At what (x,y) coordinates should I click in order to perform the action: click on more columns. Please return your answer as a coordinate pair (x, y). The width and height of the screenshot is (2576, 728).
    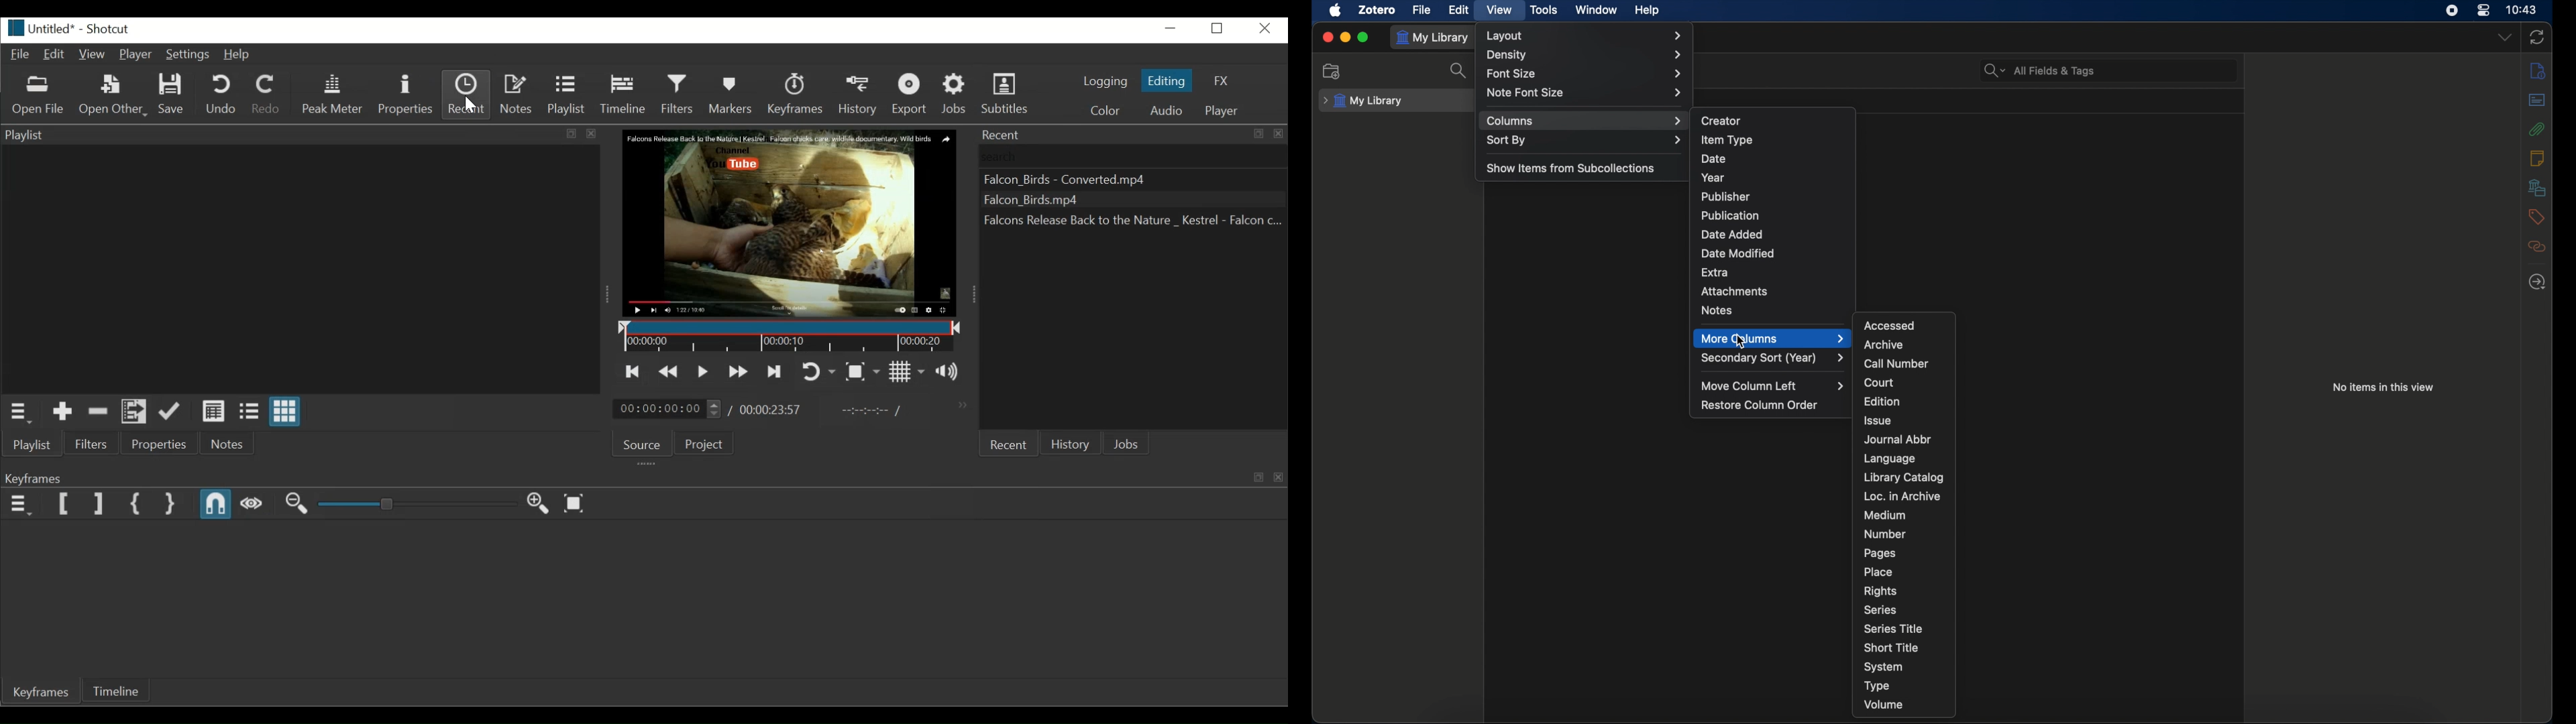
    Looking at the image, I should click on (1772, 338).